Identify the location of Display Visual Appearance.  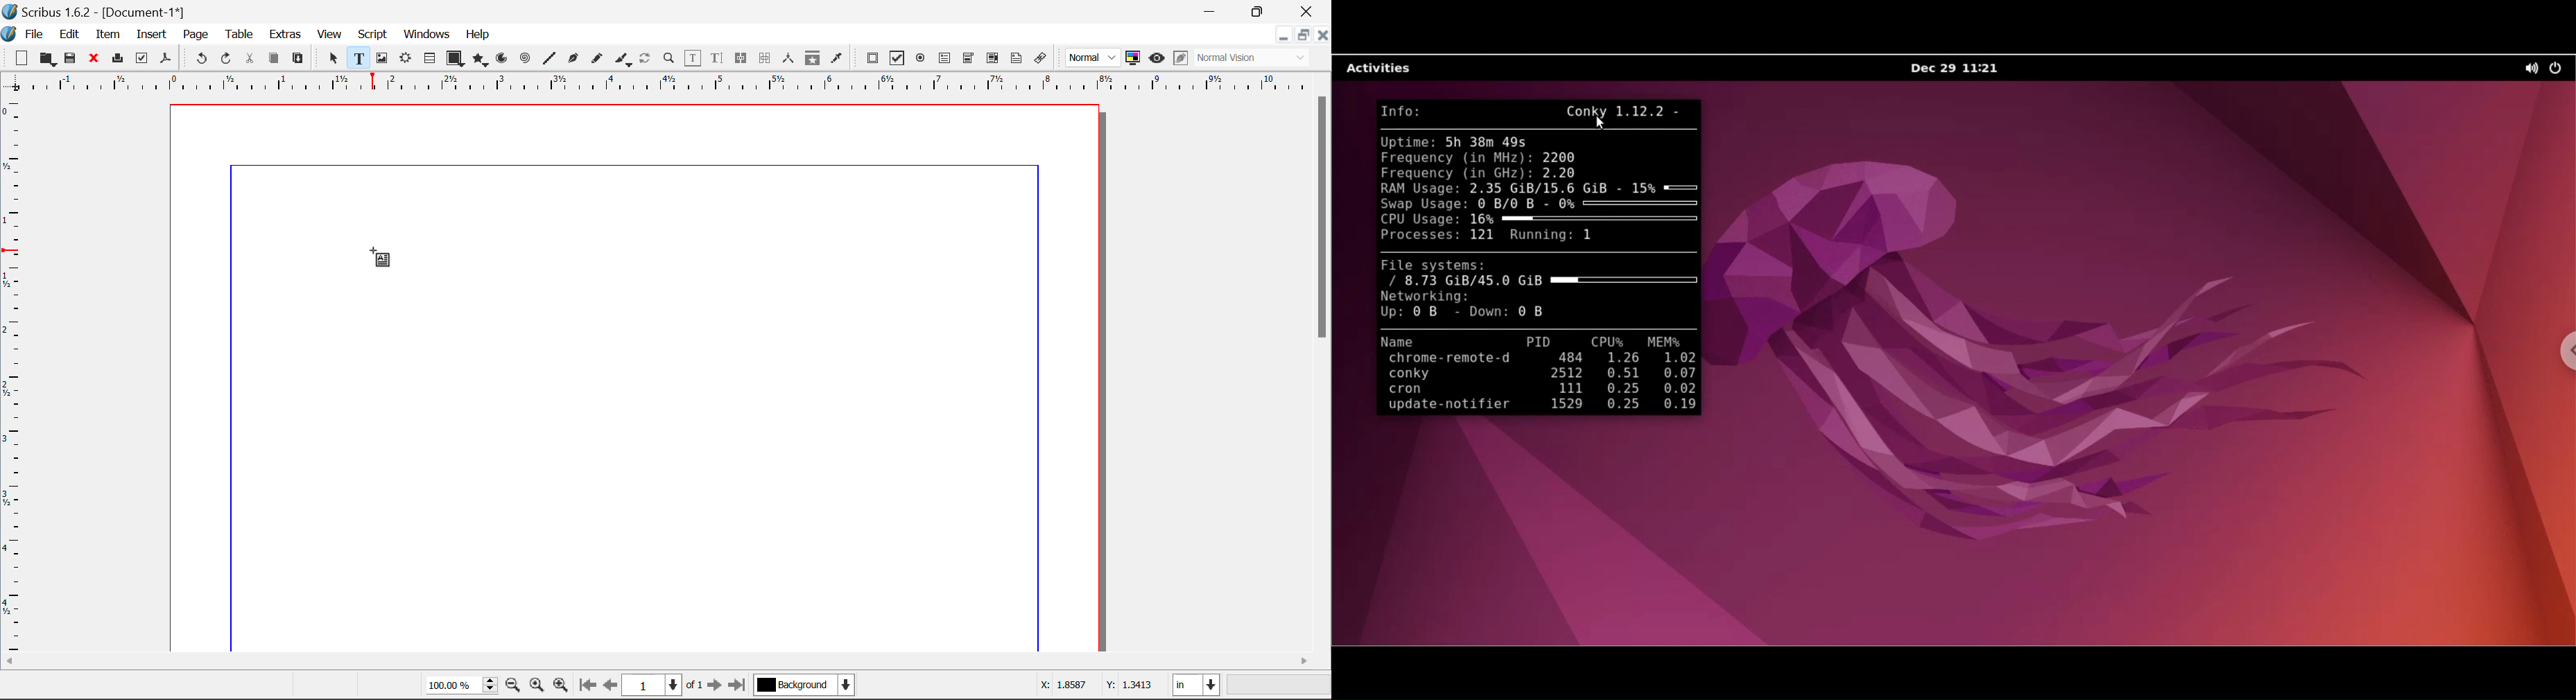
(1257, 58).